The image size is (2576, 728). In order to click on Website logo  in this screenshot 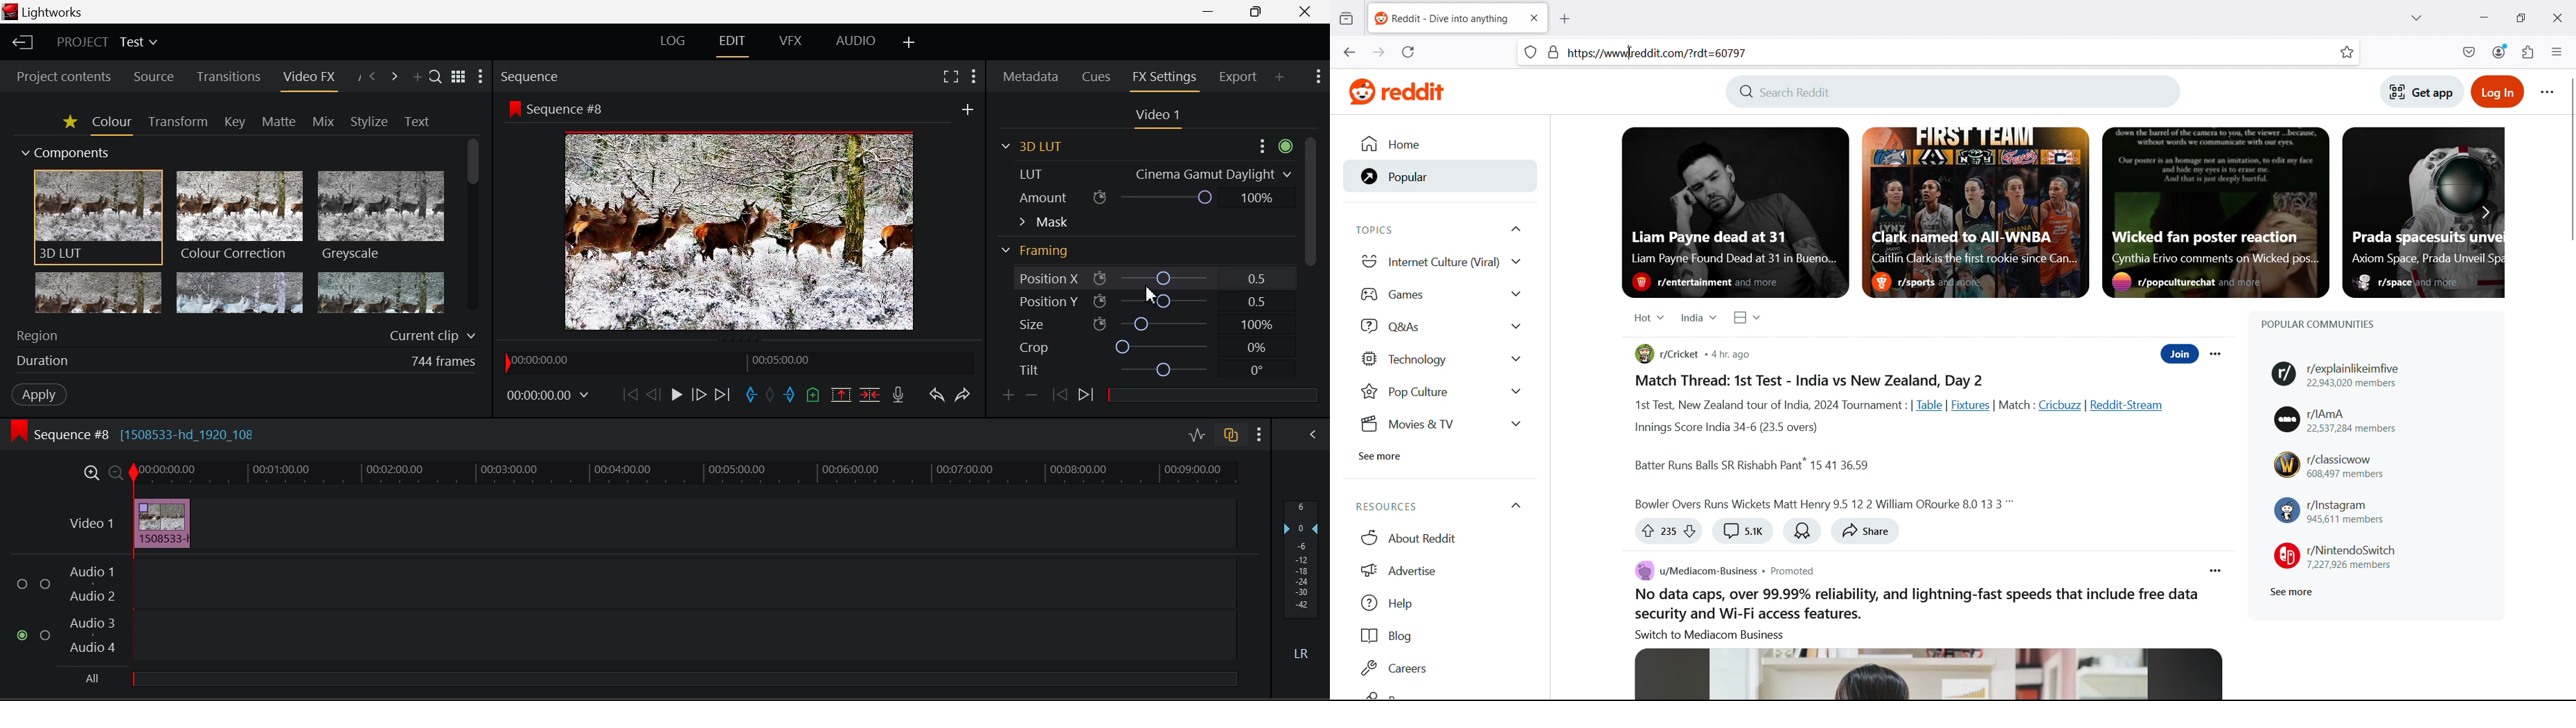, I will do `click(1392, 92)`.